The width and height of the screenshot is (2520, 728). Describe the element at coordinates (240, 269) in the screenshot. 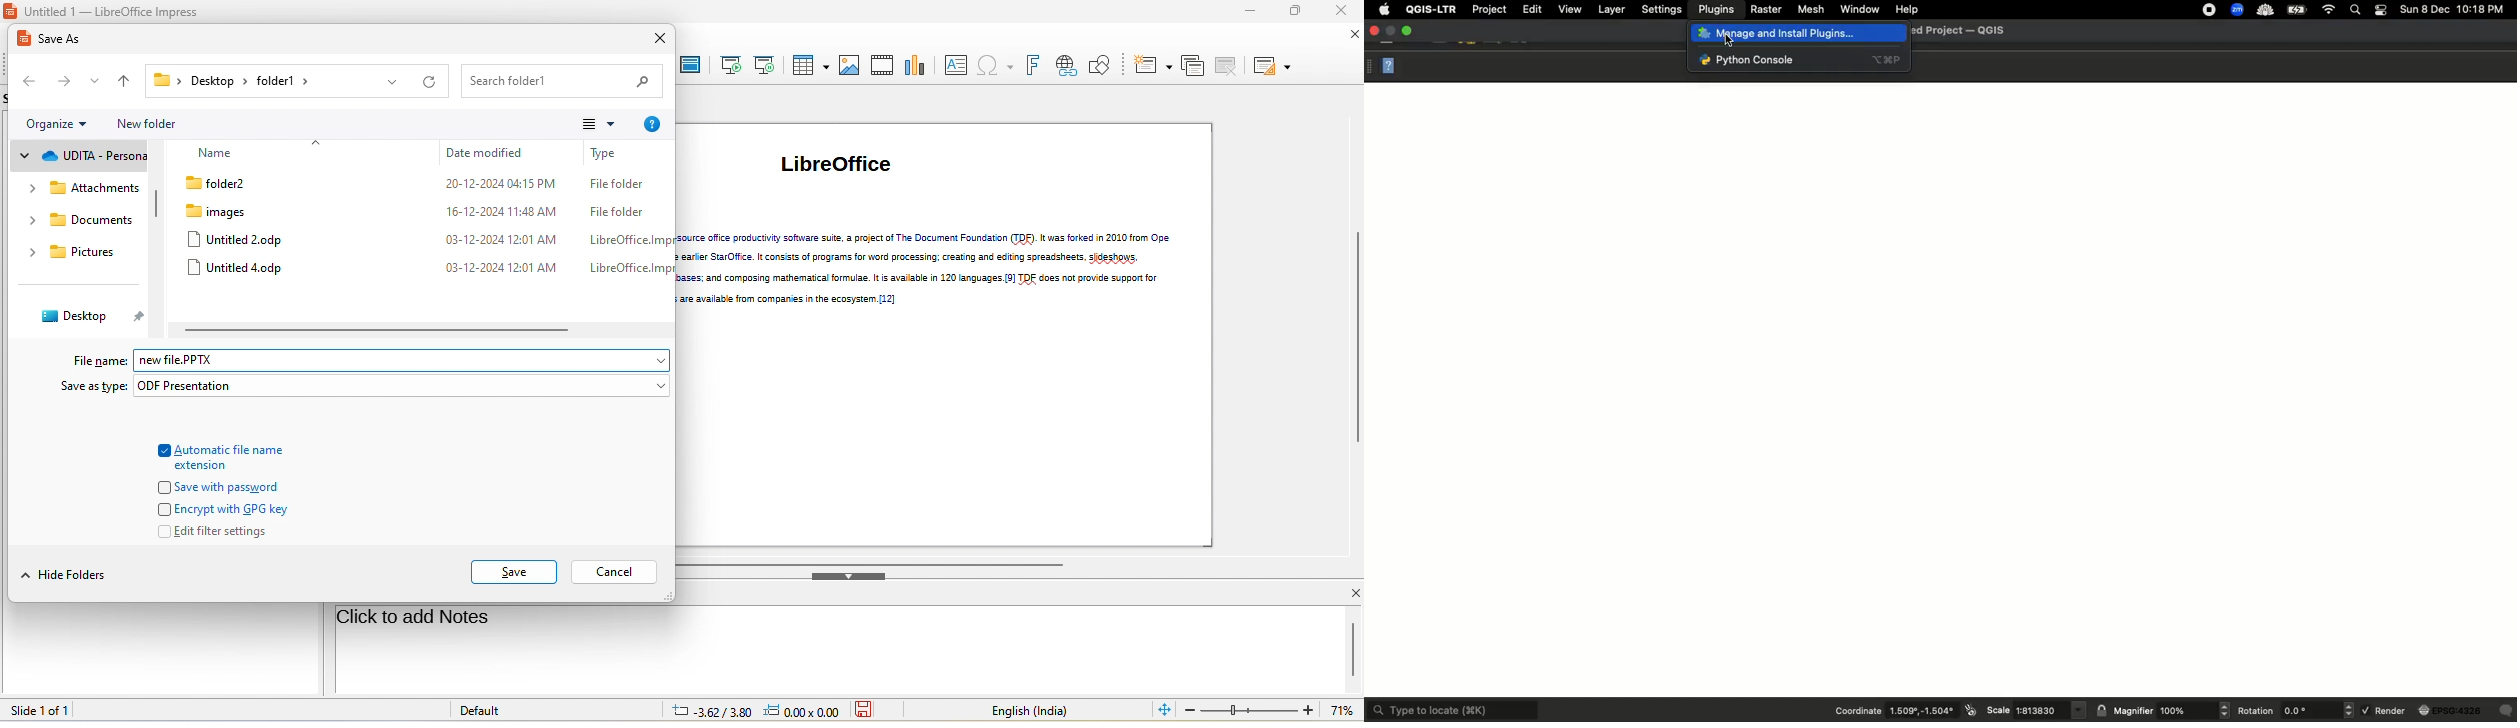

I see `untitled 4 odp` at that location.